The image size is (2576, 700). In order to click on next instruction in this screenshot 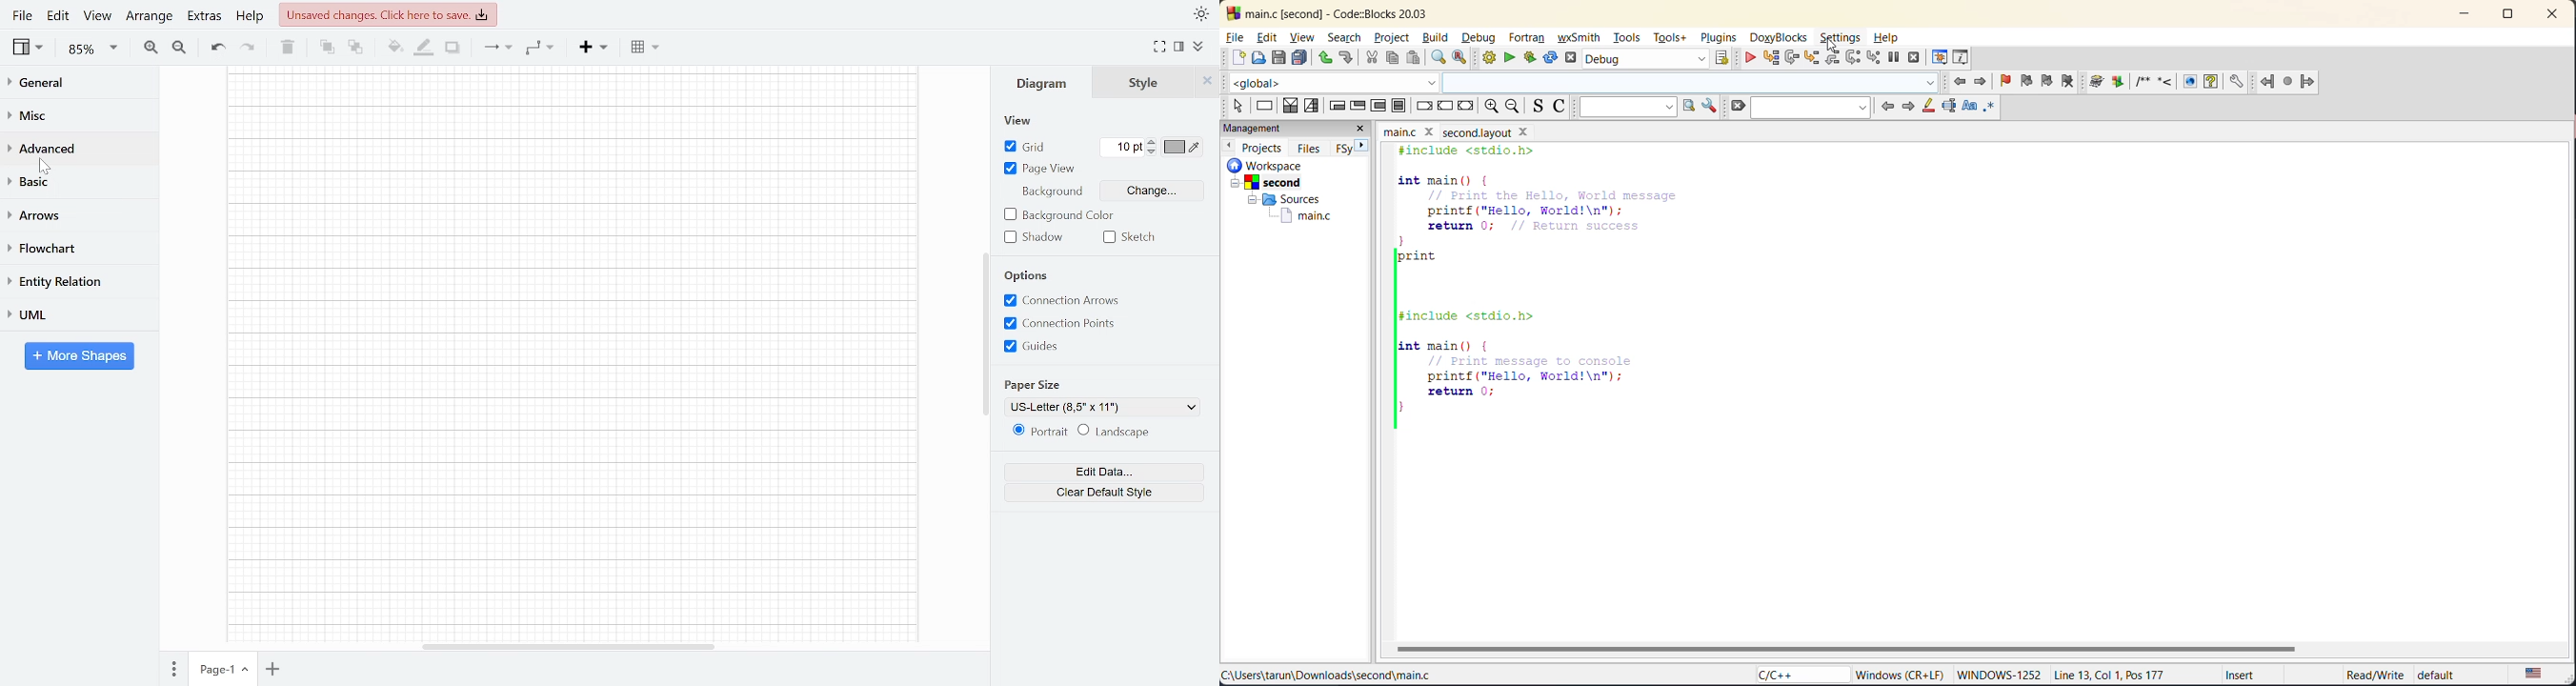, I will do `click(1853, 59)`.